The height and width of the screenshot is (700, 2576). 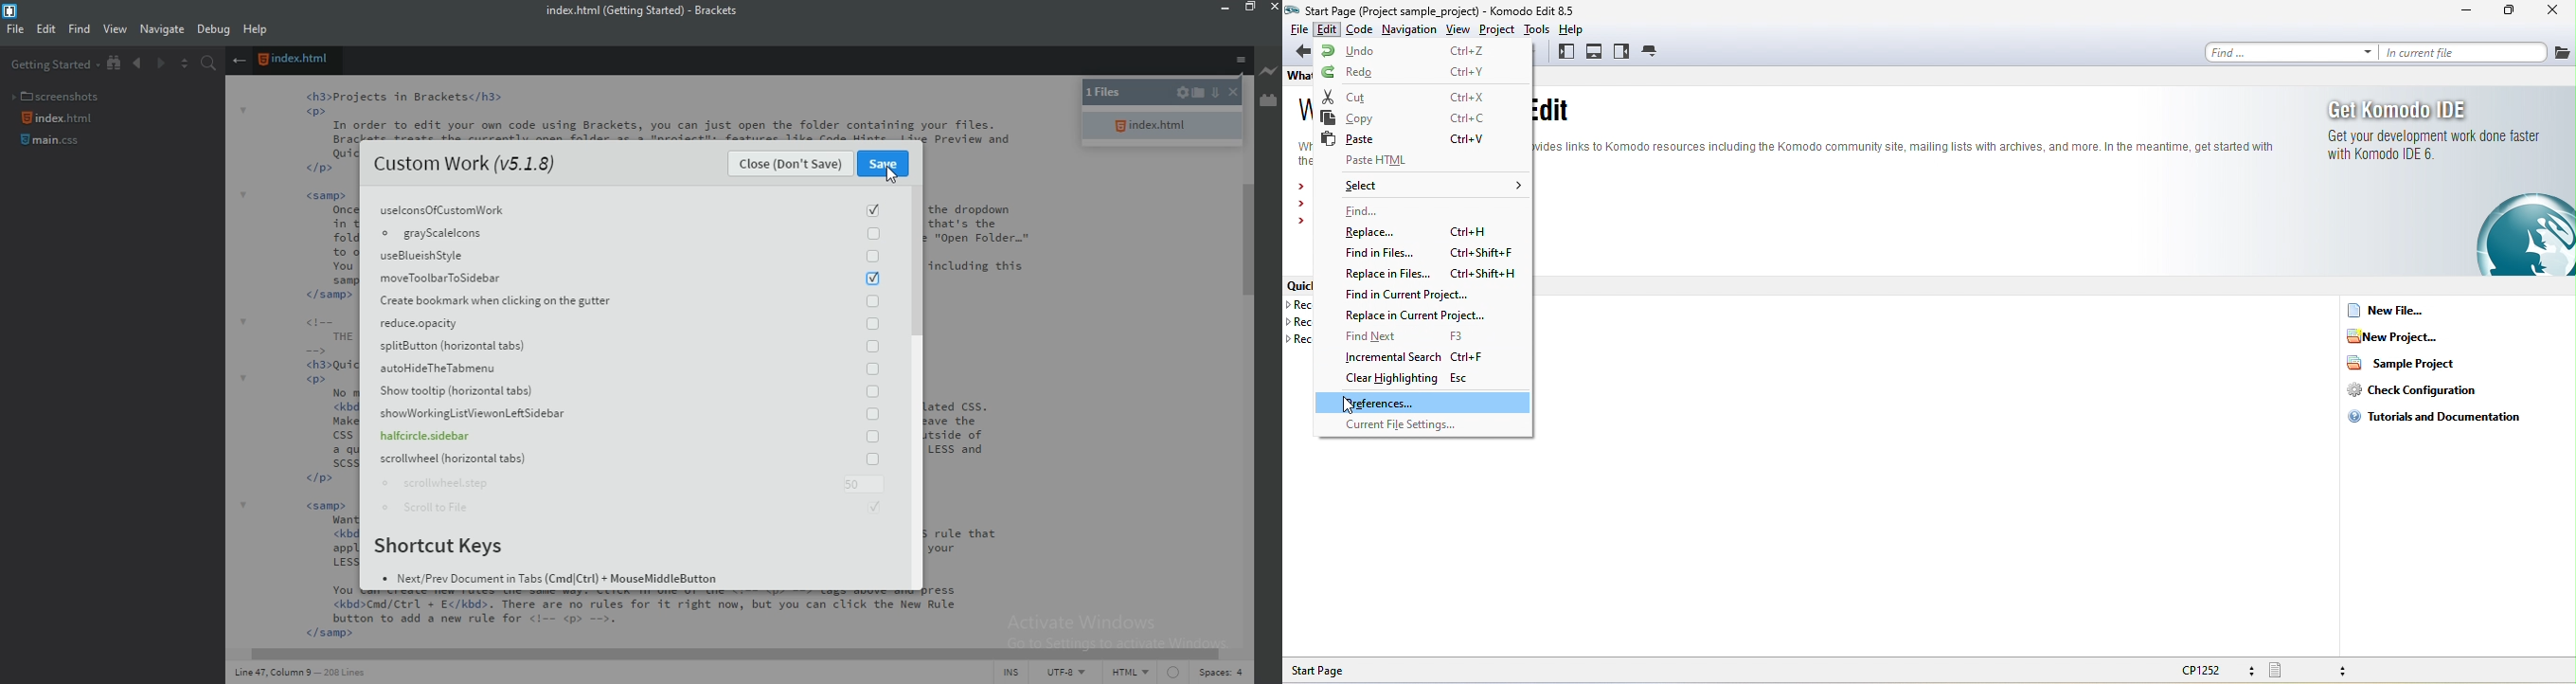 I want to click on scroll bar, so click(x=720, y=651).